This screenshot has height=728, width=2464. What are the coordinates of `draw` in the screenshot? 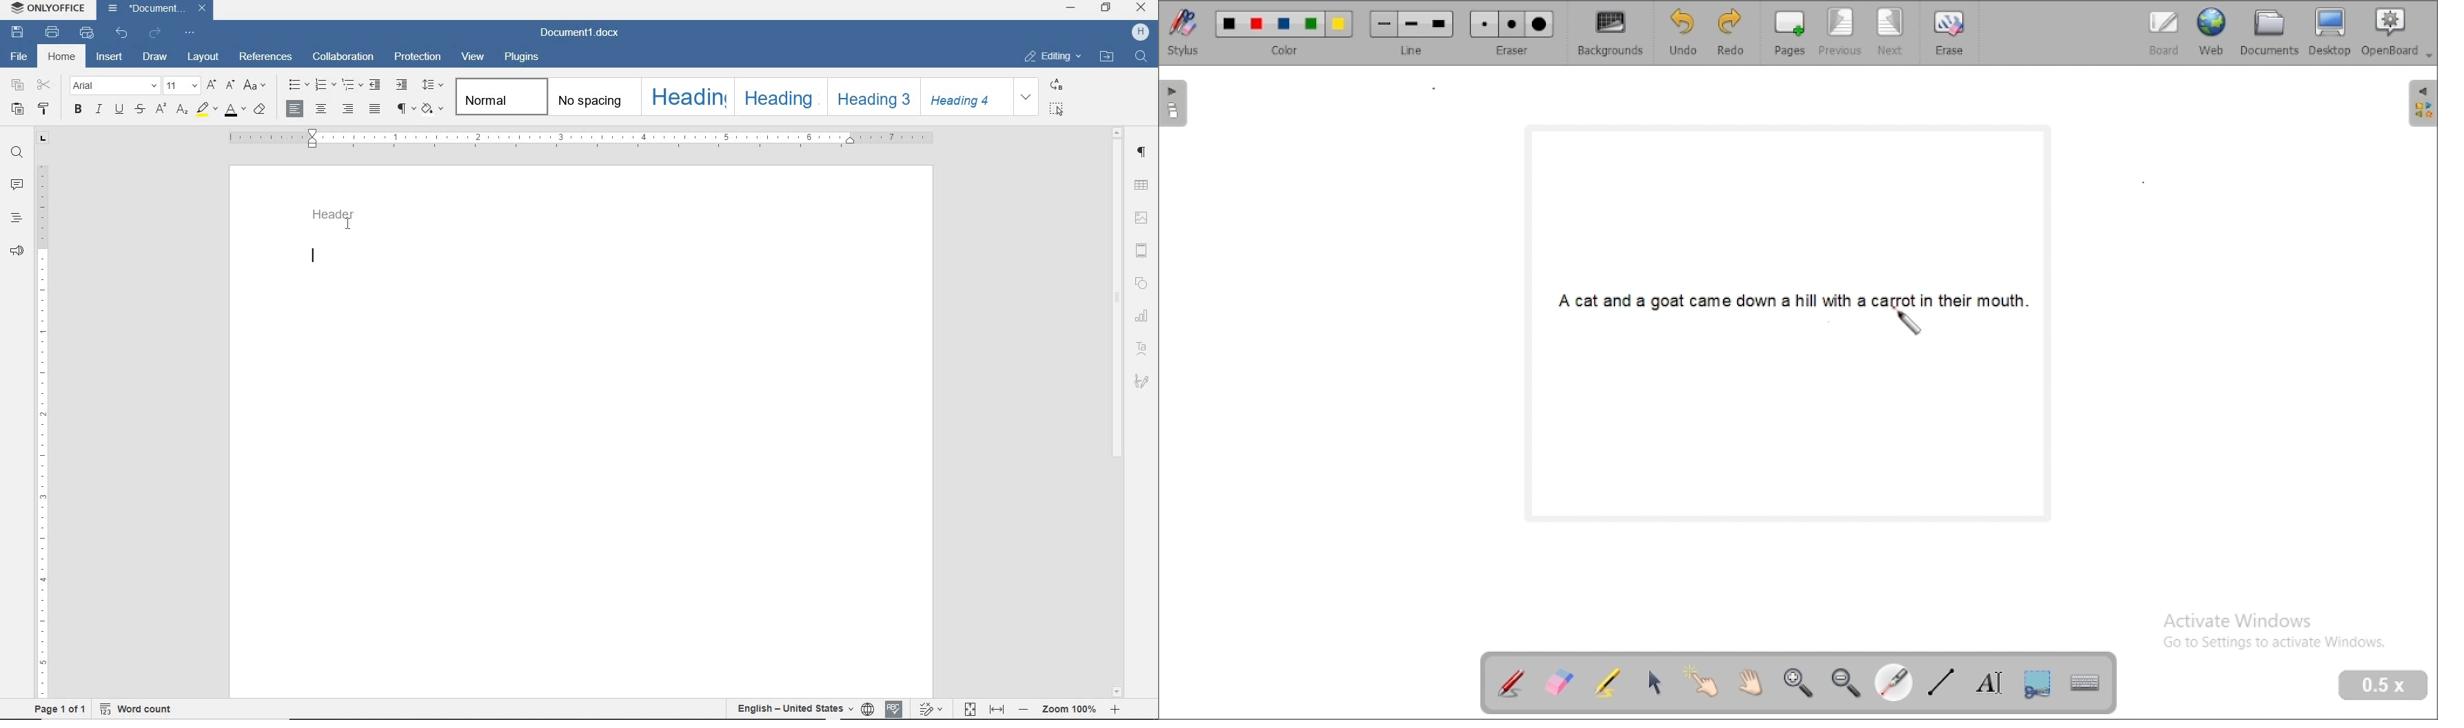 It's located at (155, 56).